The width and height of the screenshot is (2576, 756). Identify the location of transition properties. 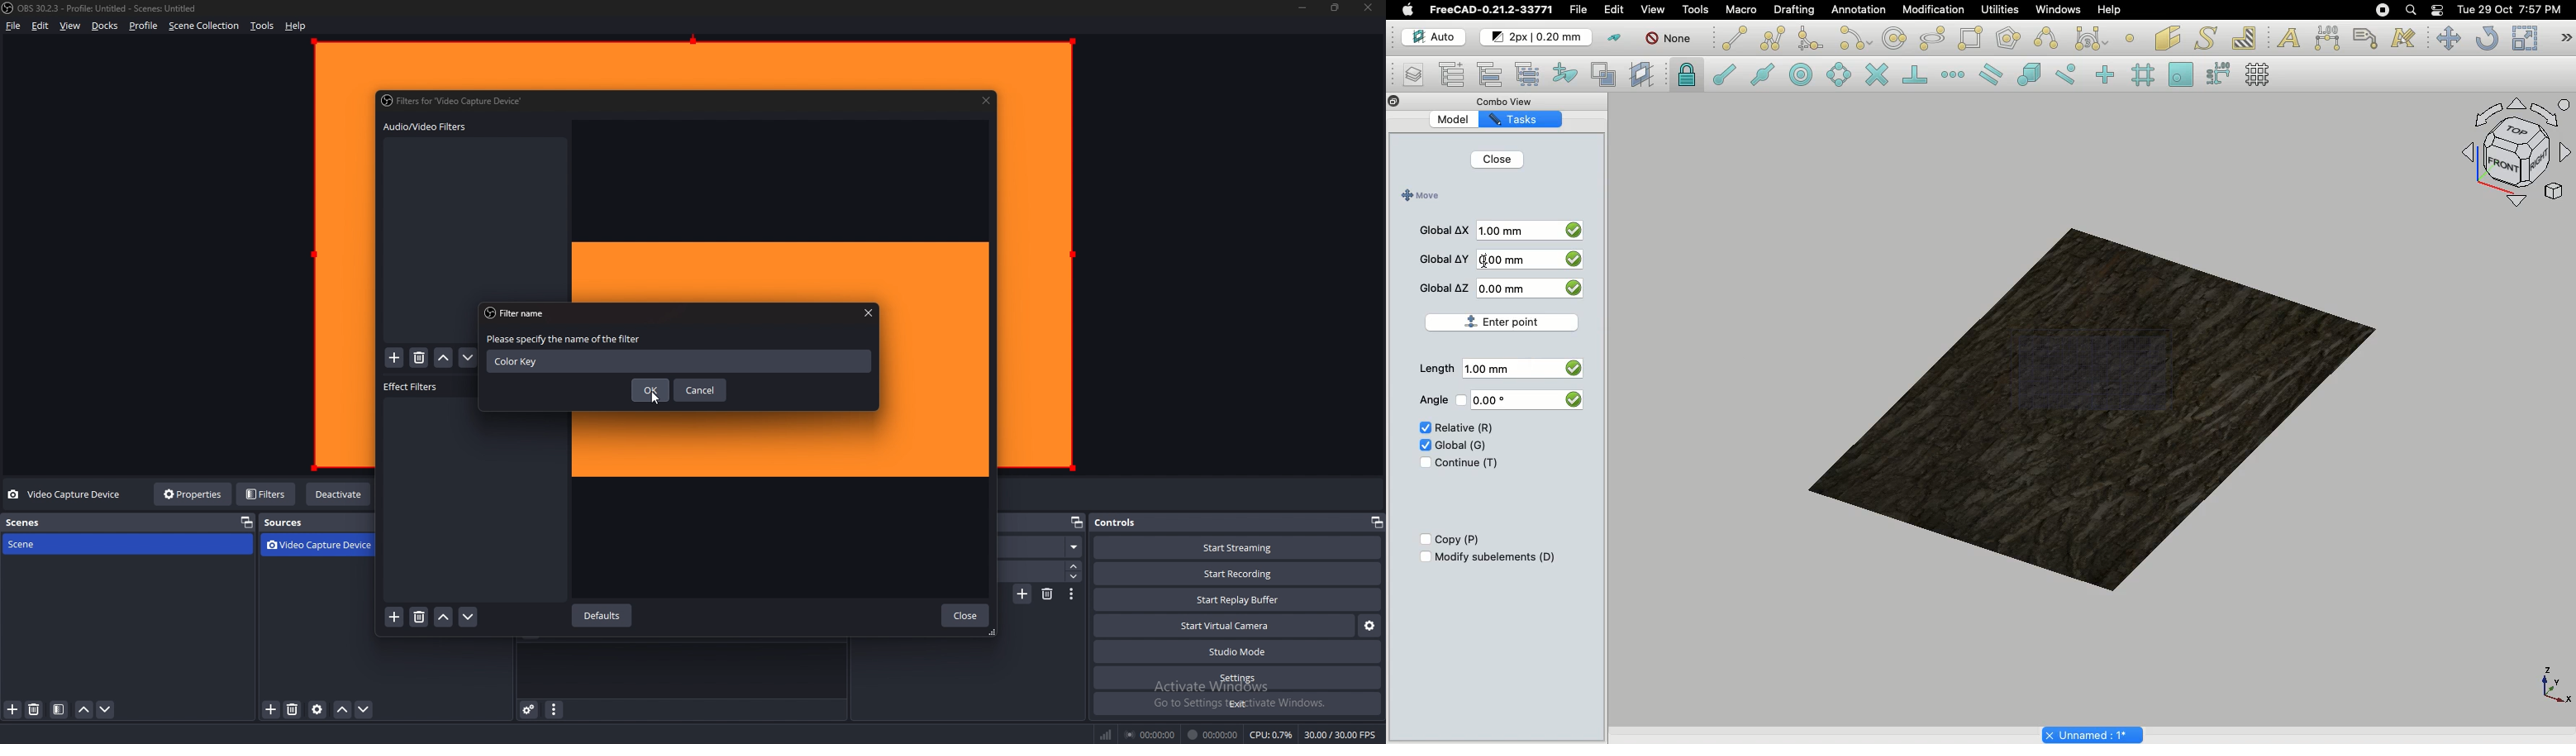
(1071, 594).